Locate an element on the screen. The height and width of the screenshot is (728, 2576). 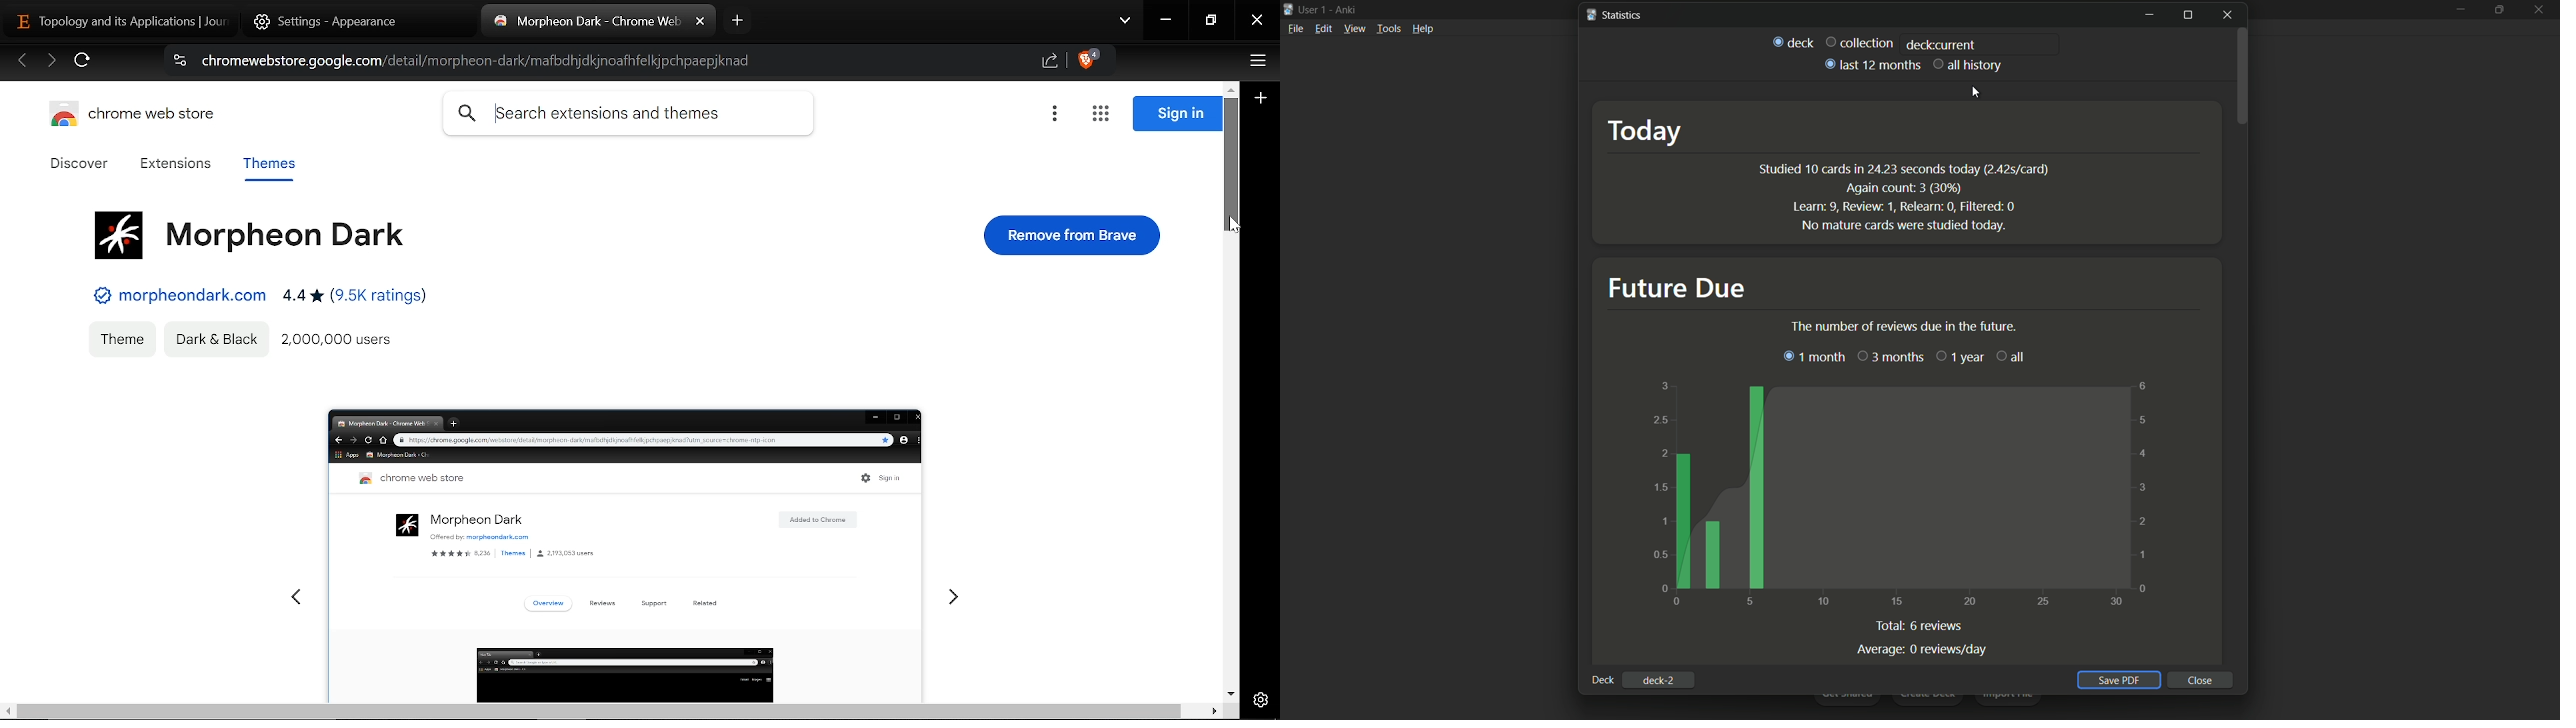
User 1 is located at coordinates (1313, 9).